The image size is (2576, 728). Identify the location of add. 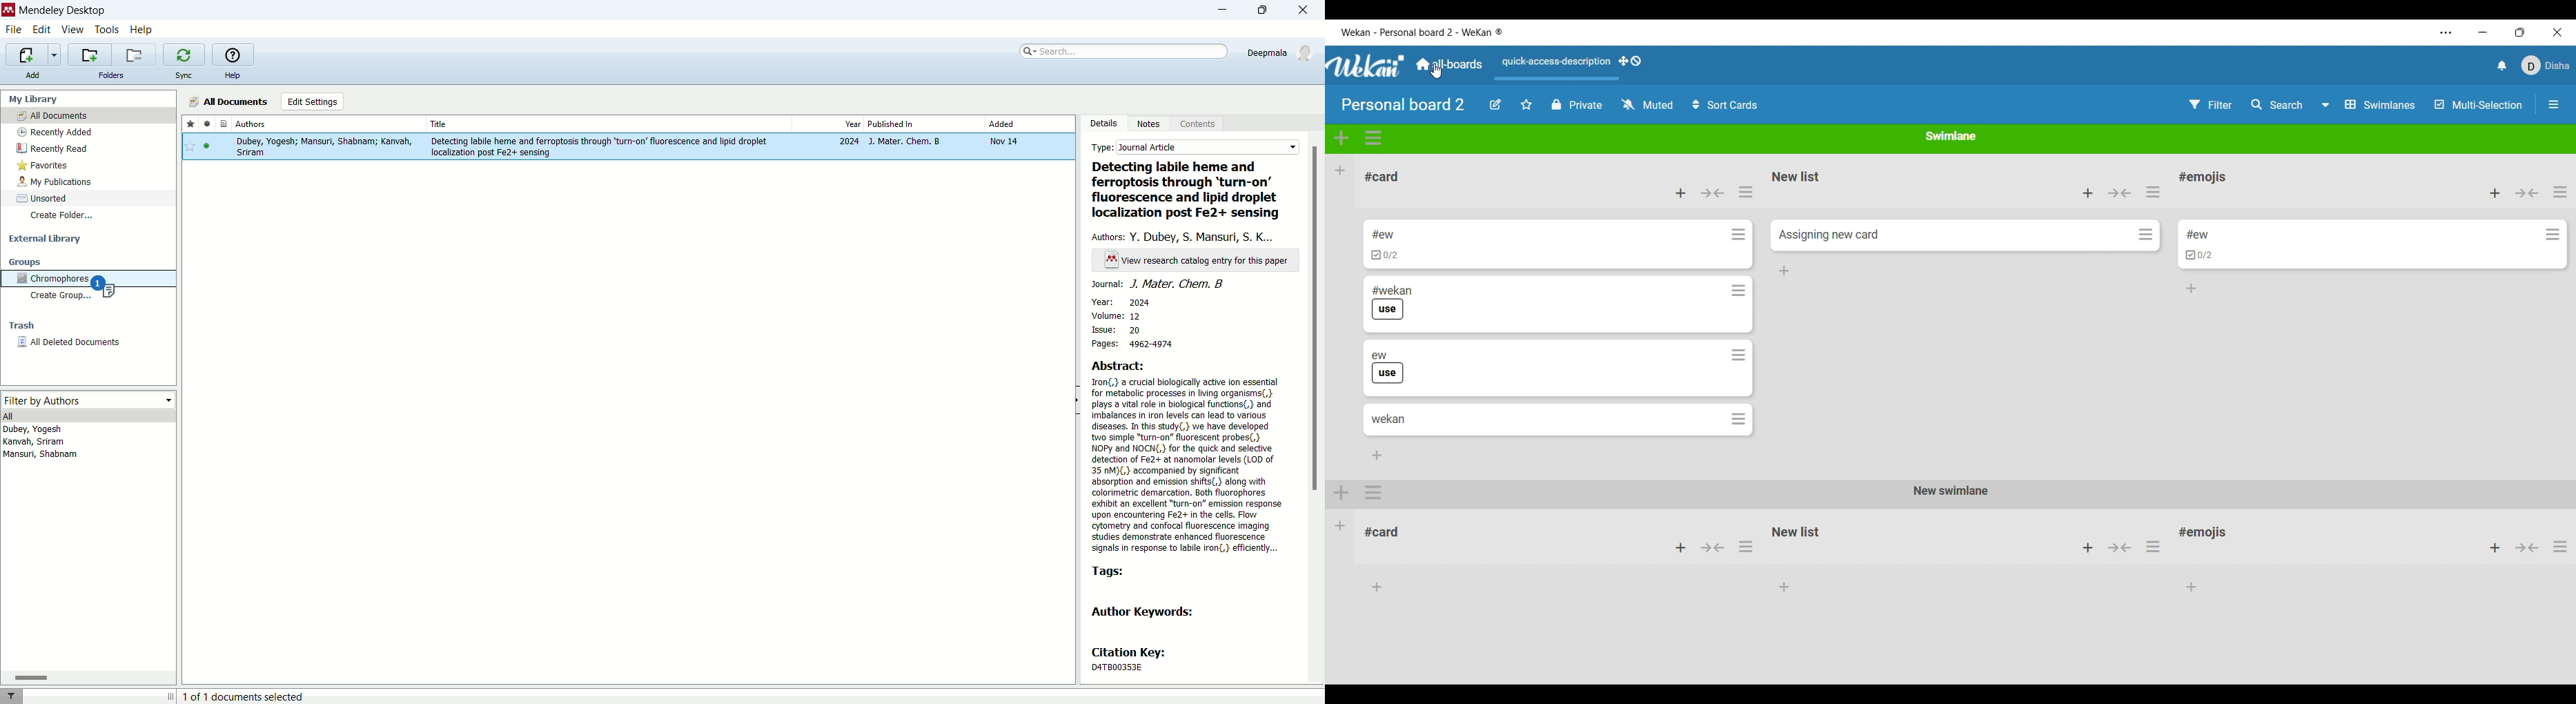
(1678, 549).